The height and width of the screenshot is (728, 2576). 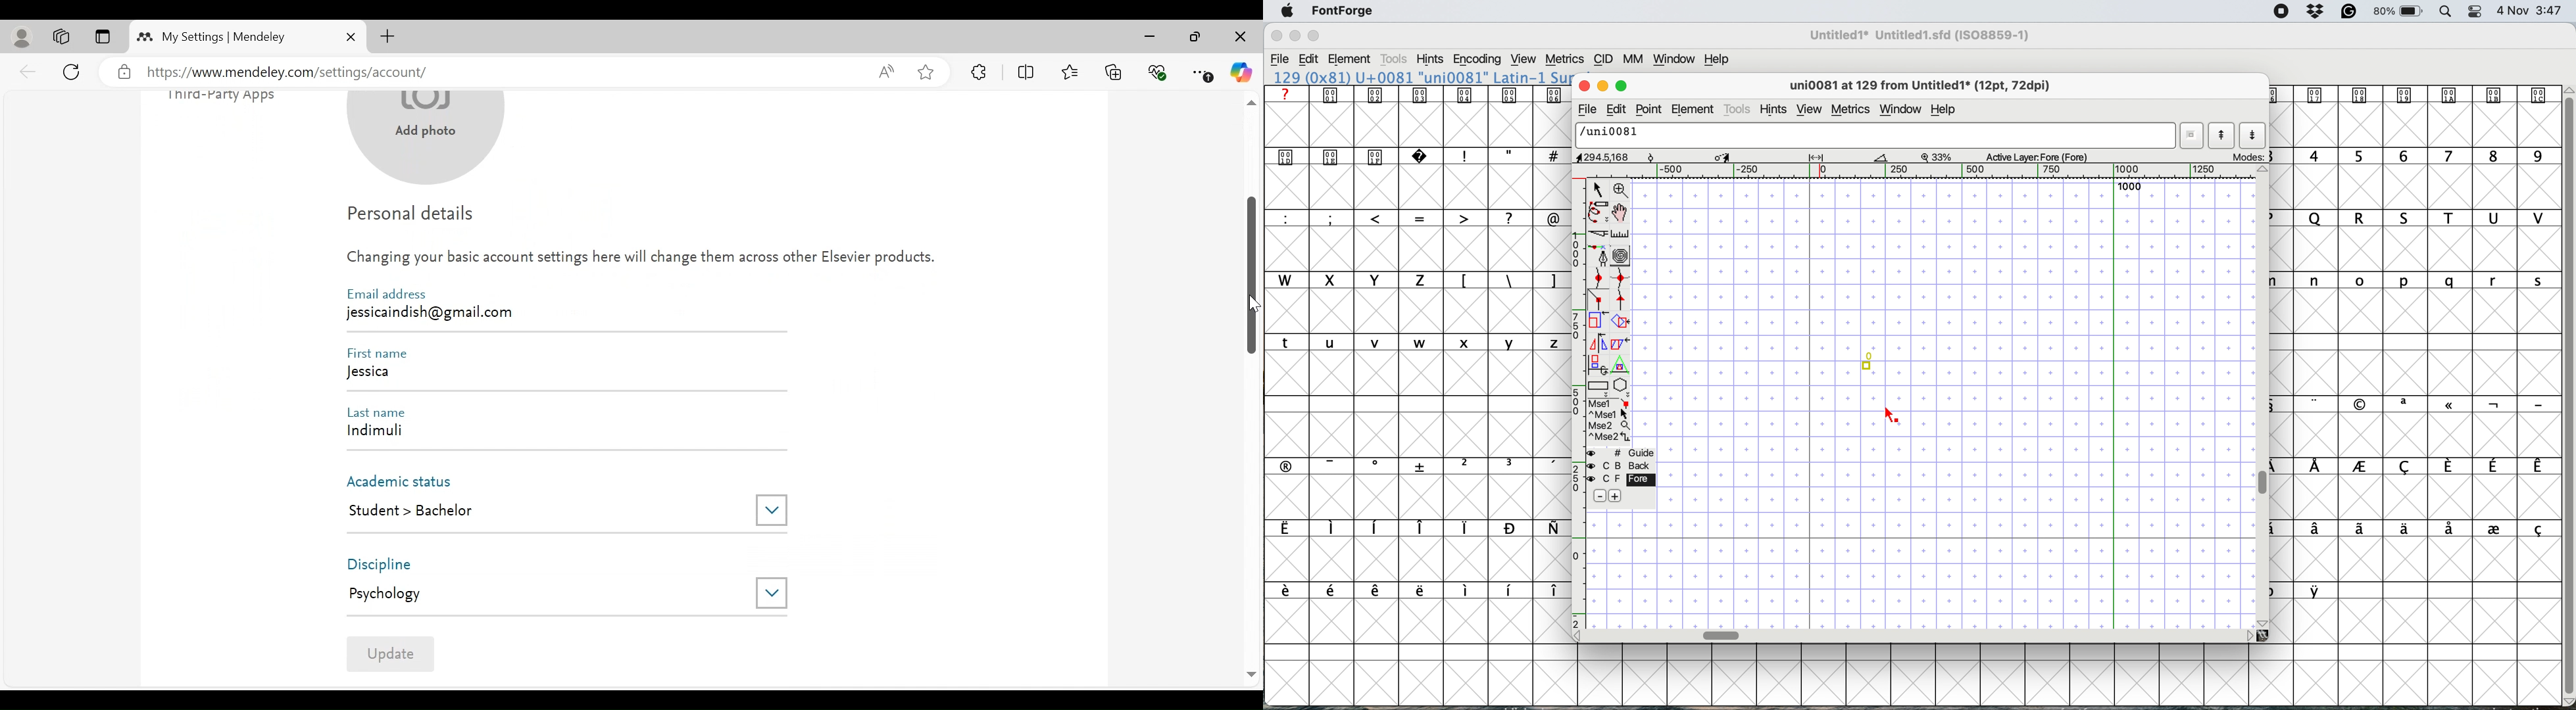 What do you see at coordinates (1717, 60) in the screenshot?
I see `Help` at bounding box center [1717, 60].